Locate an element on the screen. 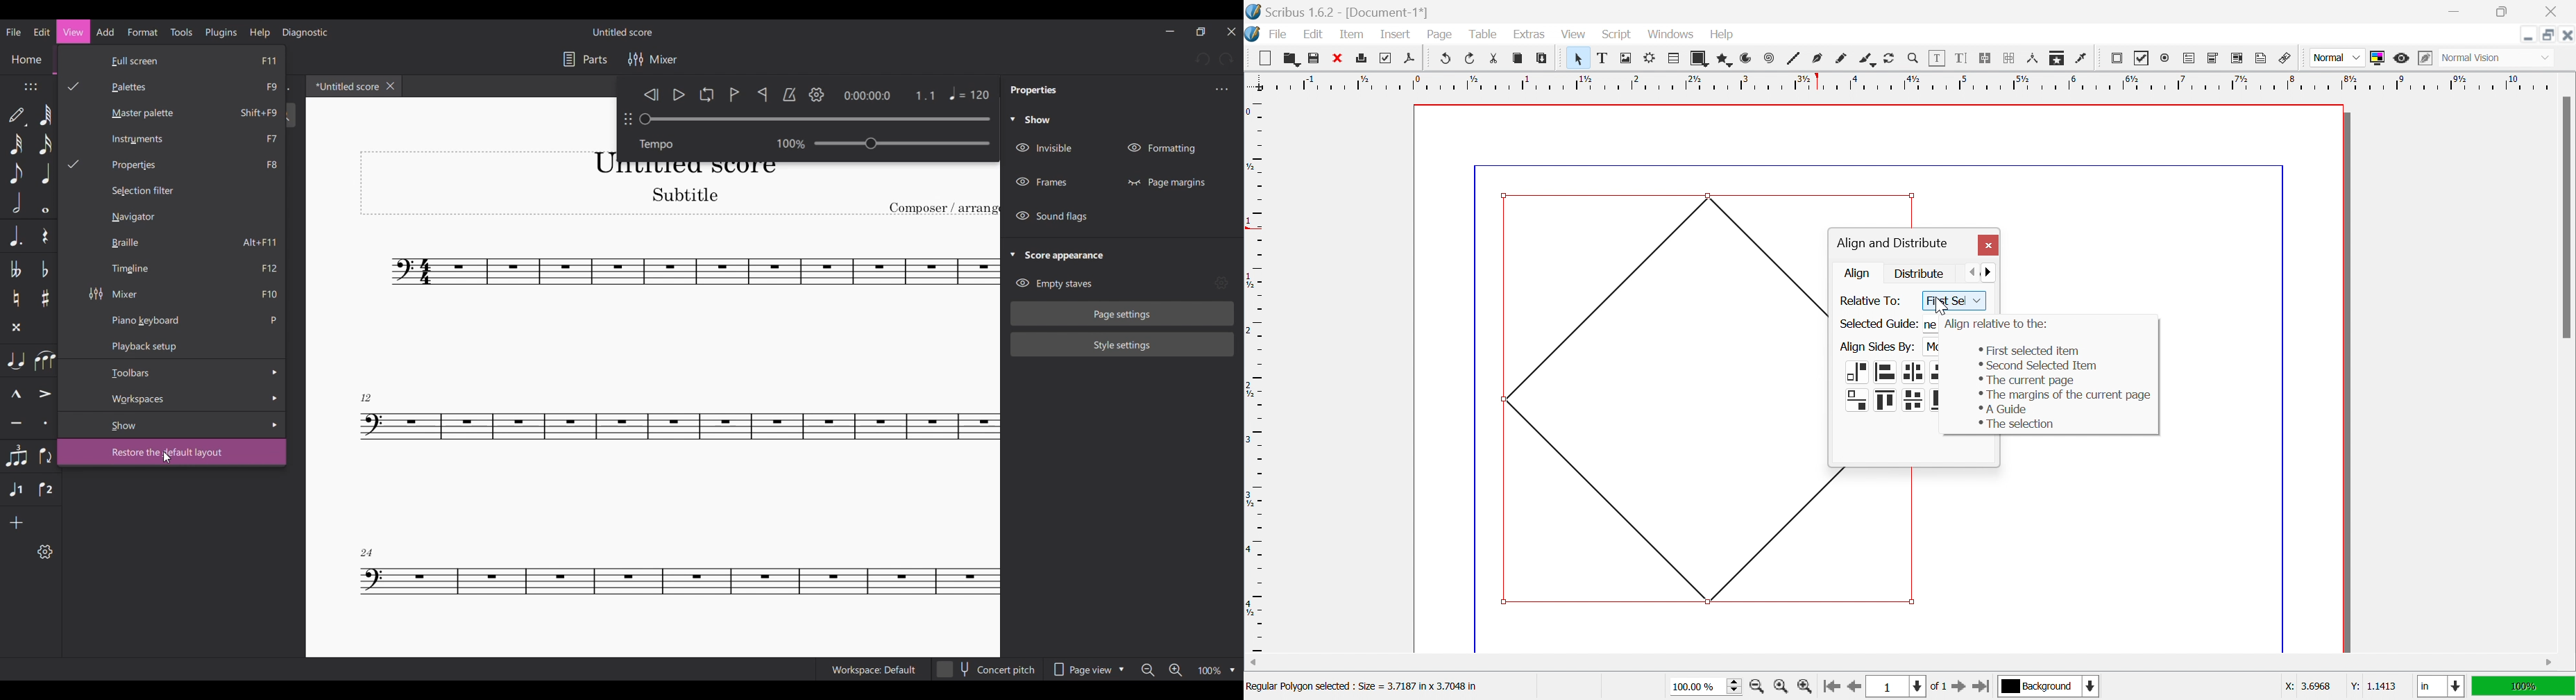 The height and width of the screenshot is (700, 2576). 64th note is located at coordinates (47, 115).